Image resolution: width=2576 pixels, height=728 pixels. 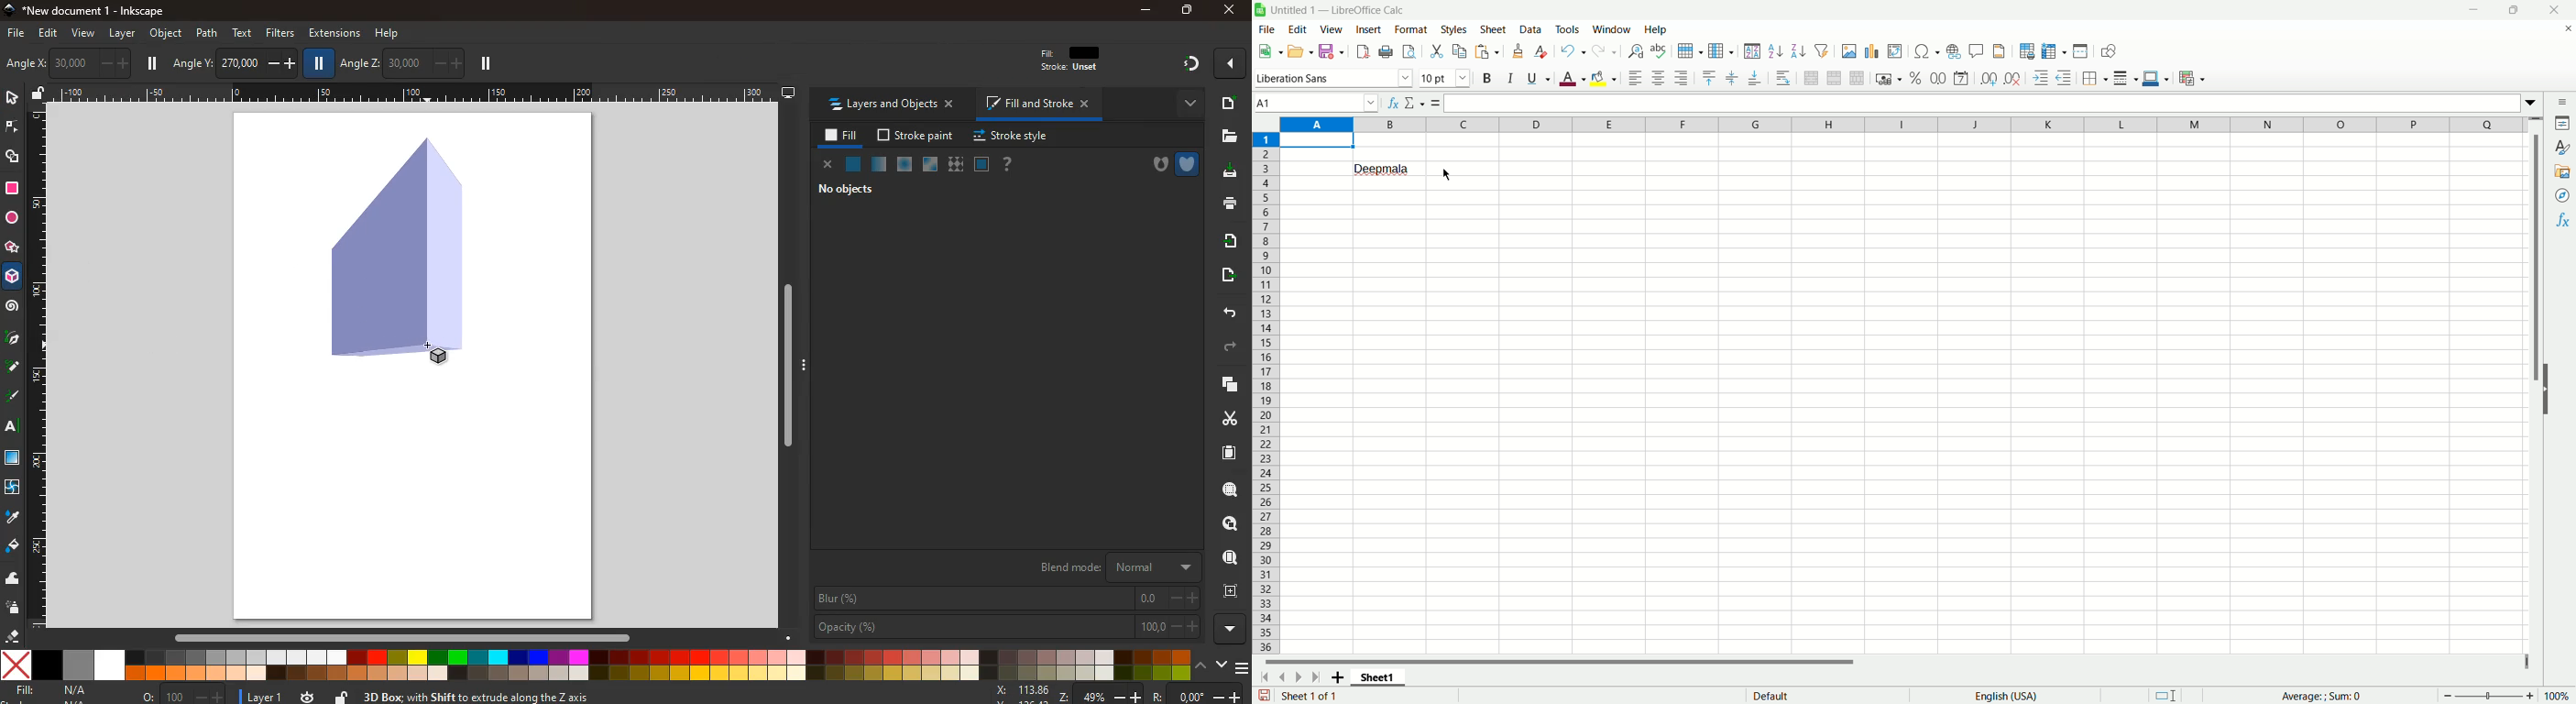 I want to click on normal, so click(x=854, y=165).